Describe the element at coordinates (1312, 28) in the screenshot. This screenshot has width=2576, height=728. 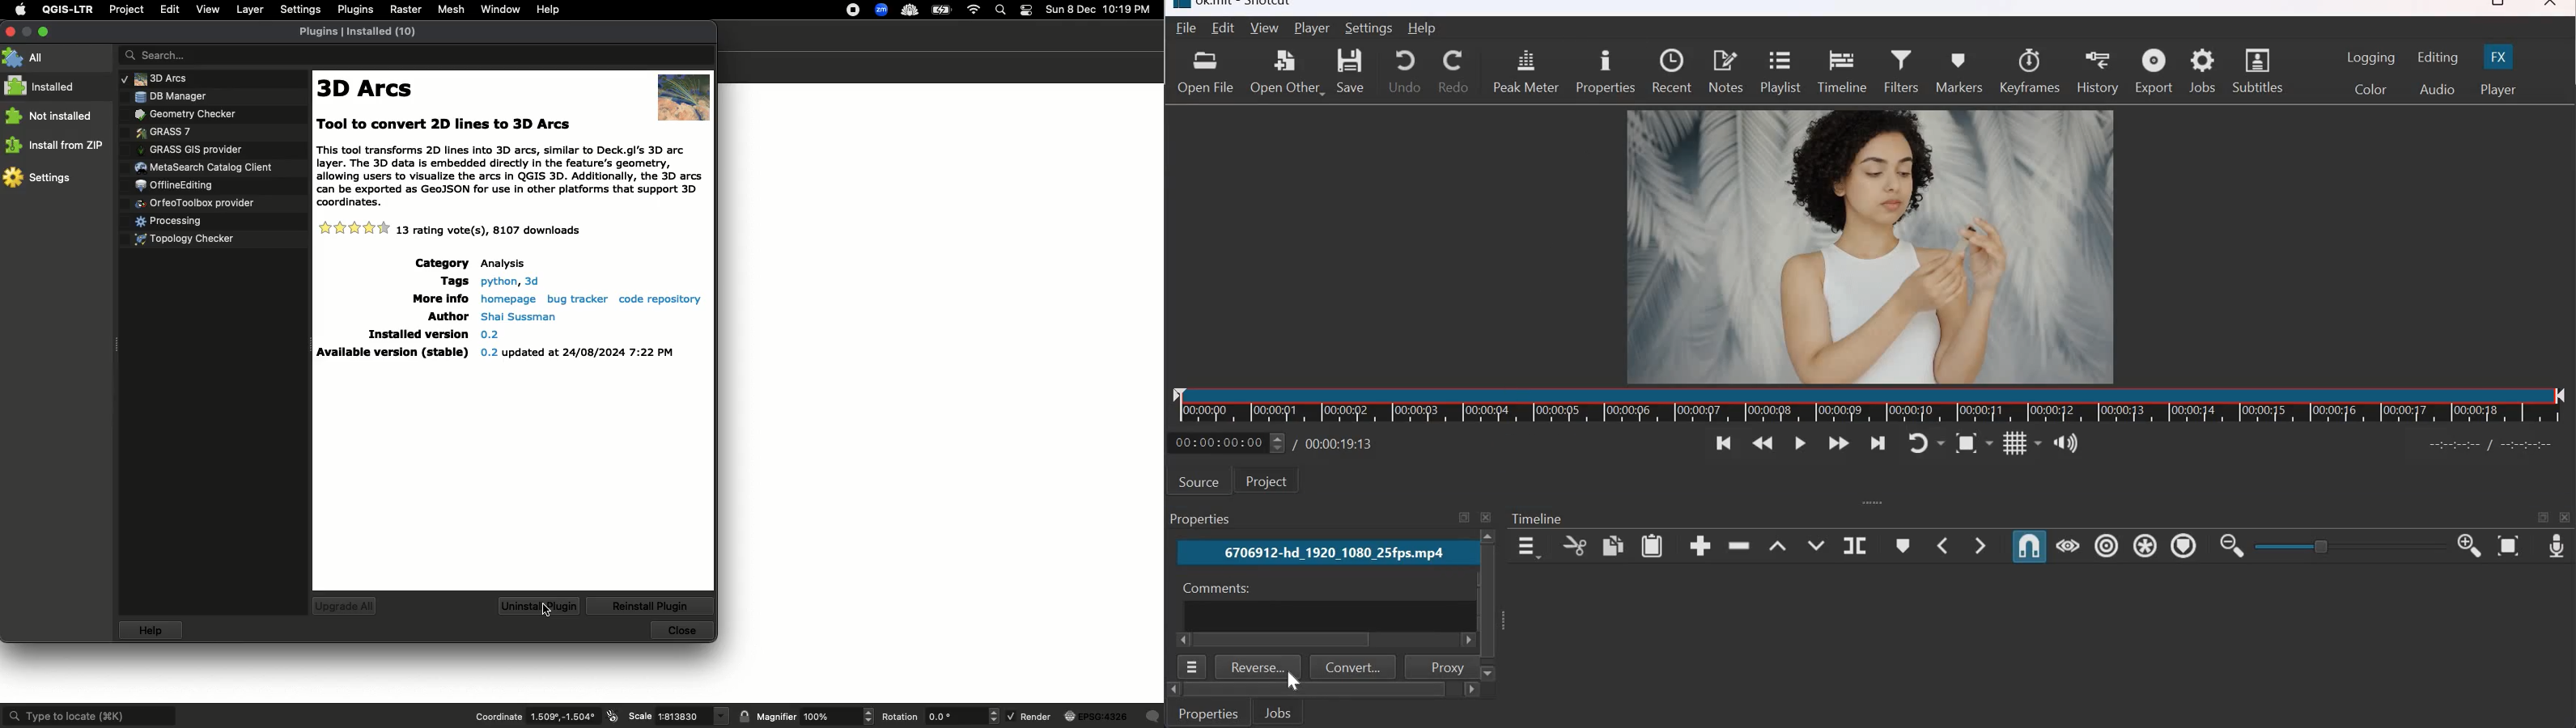
I see `Player` at that location.